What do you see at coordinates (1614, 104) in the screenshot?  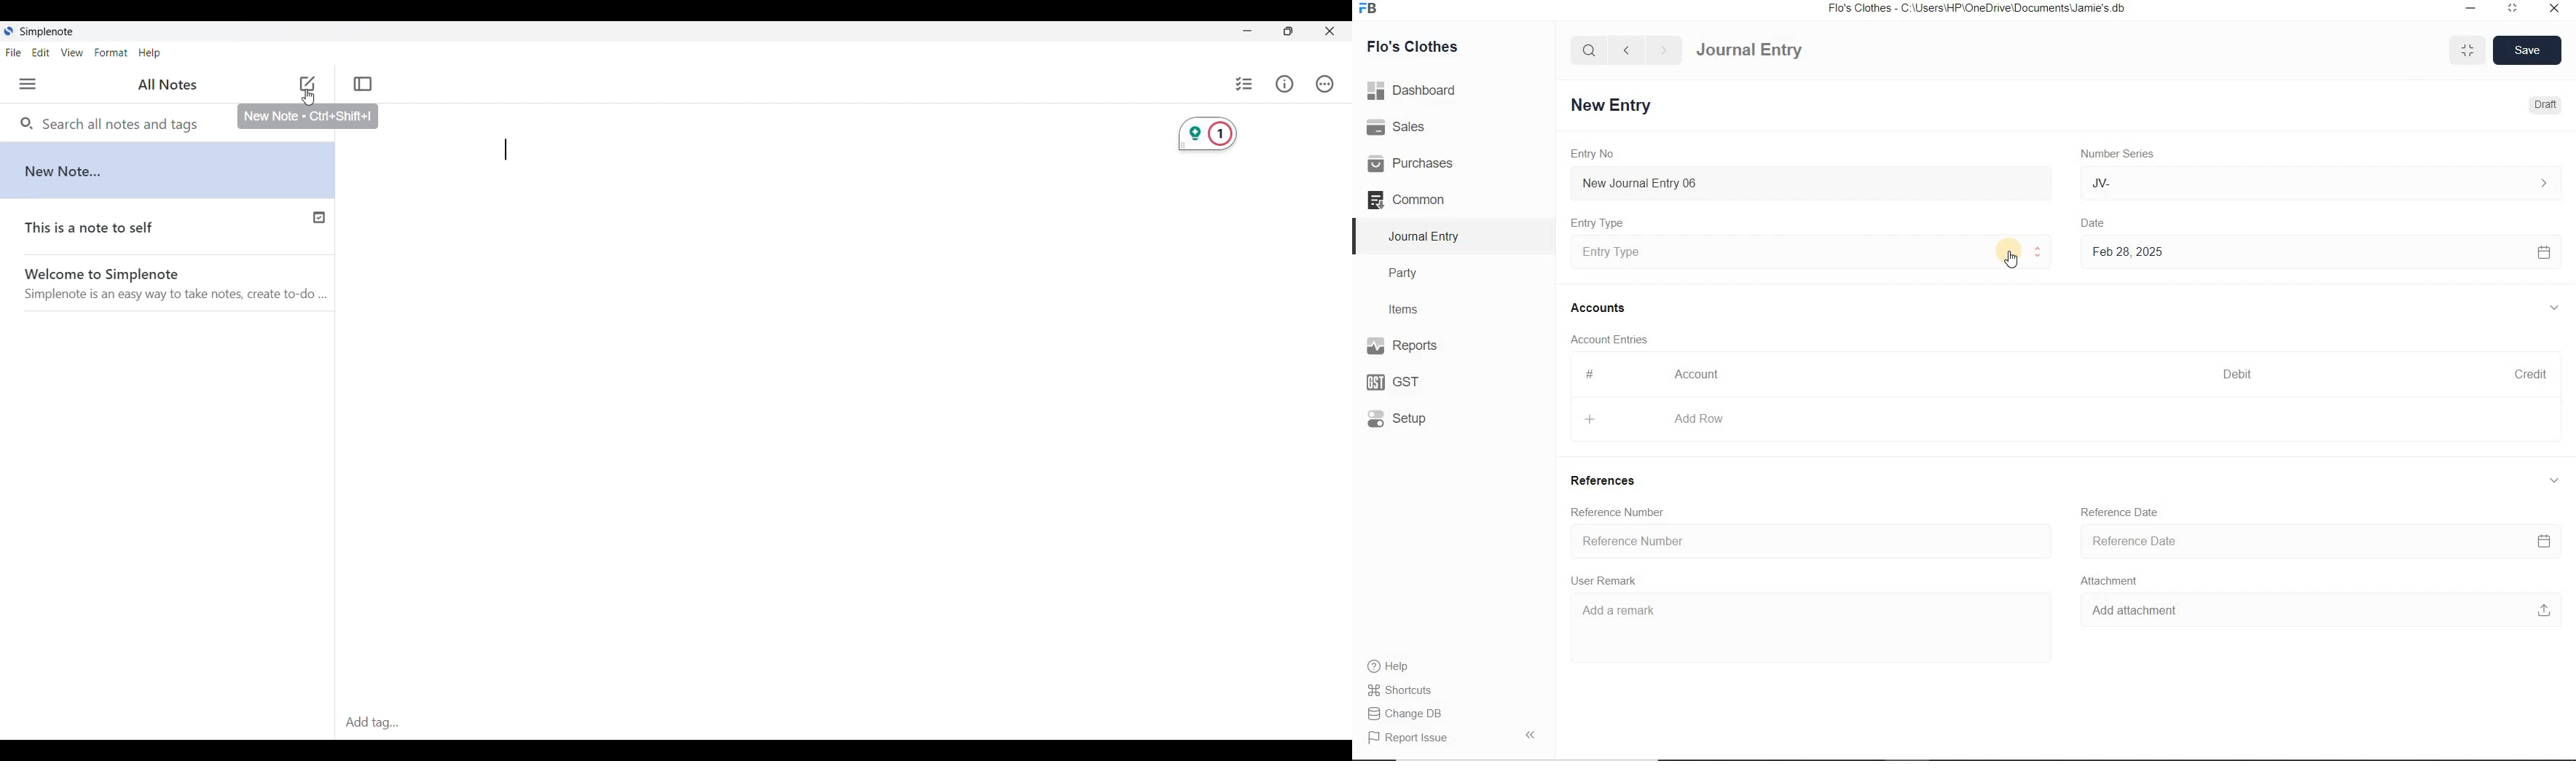 I see `New Entry` at bounding box center [1614, 104].